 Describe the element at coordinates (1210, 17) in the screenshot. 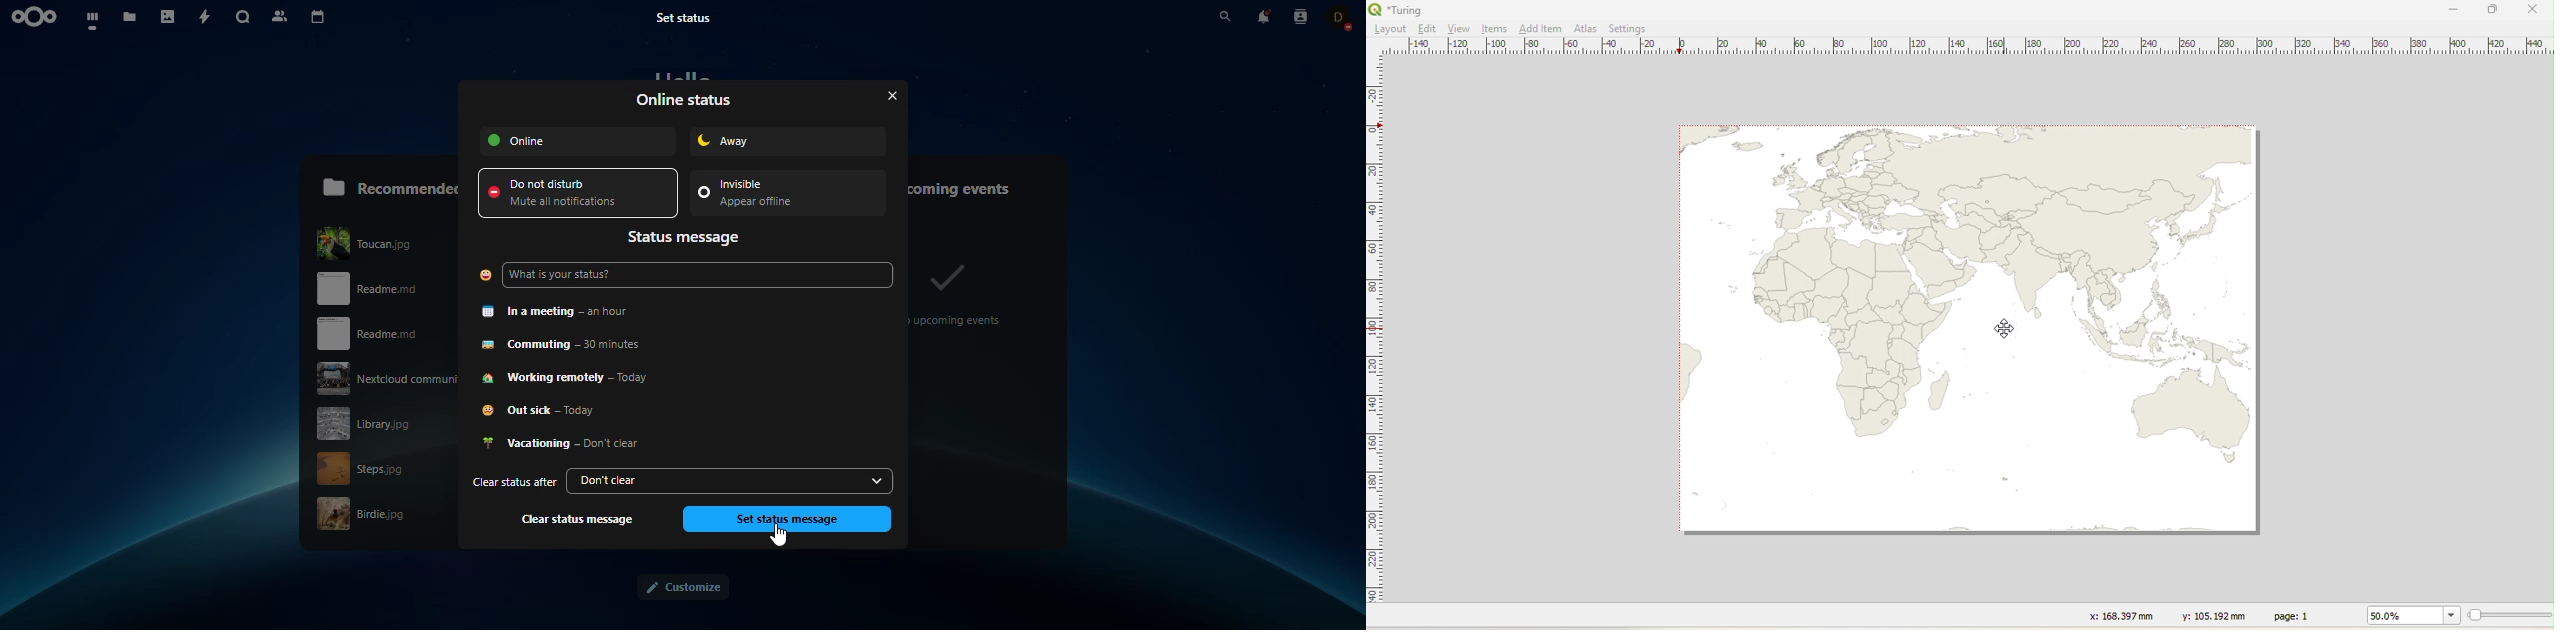

I see `search` at that location.